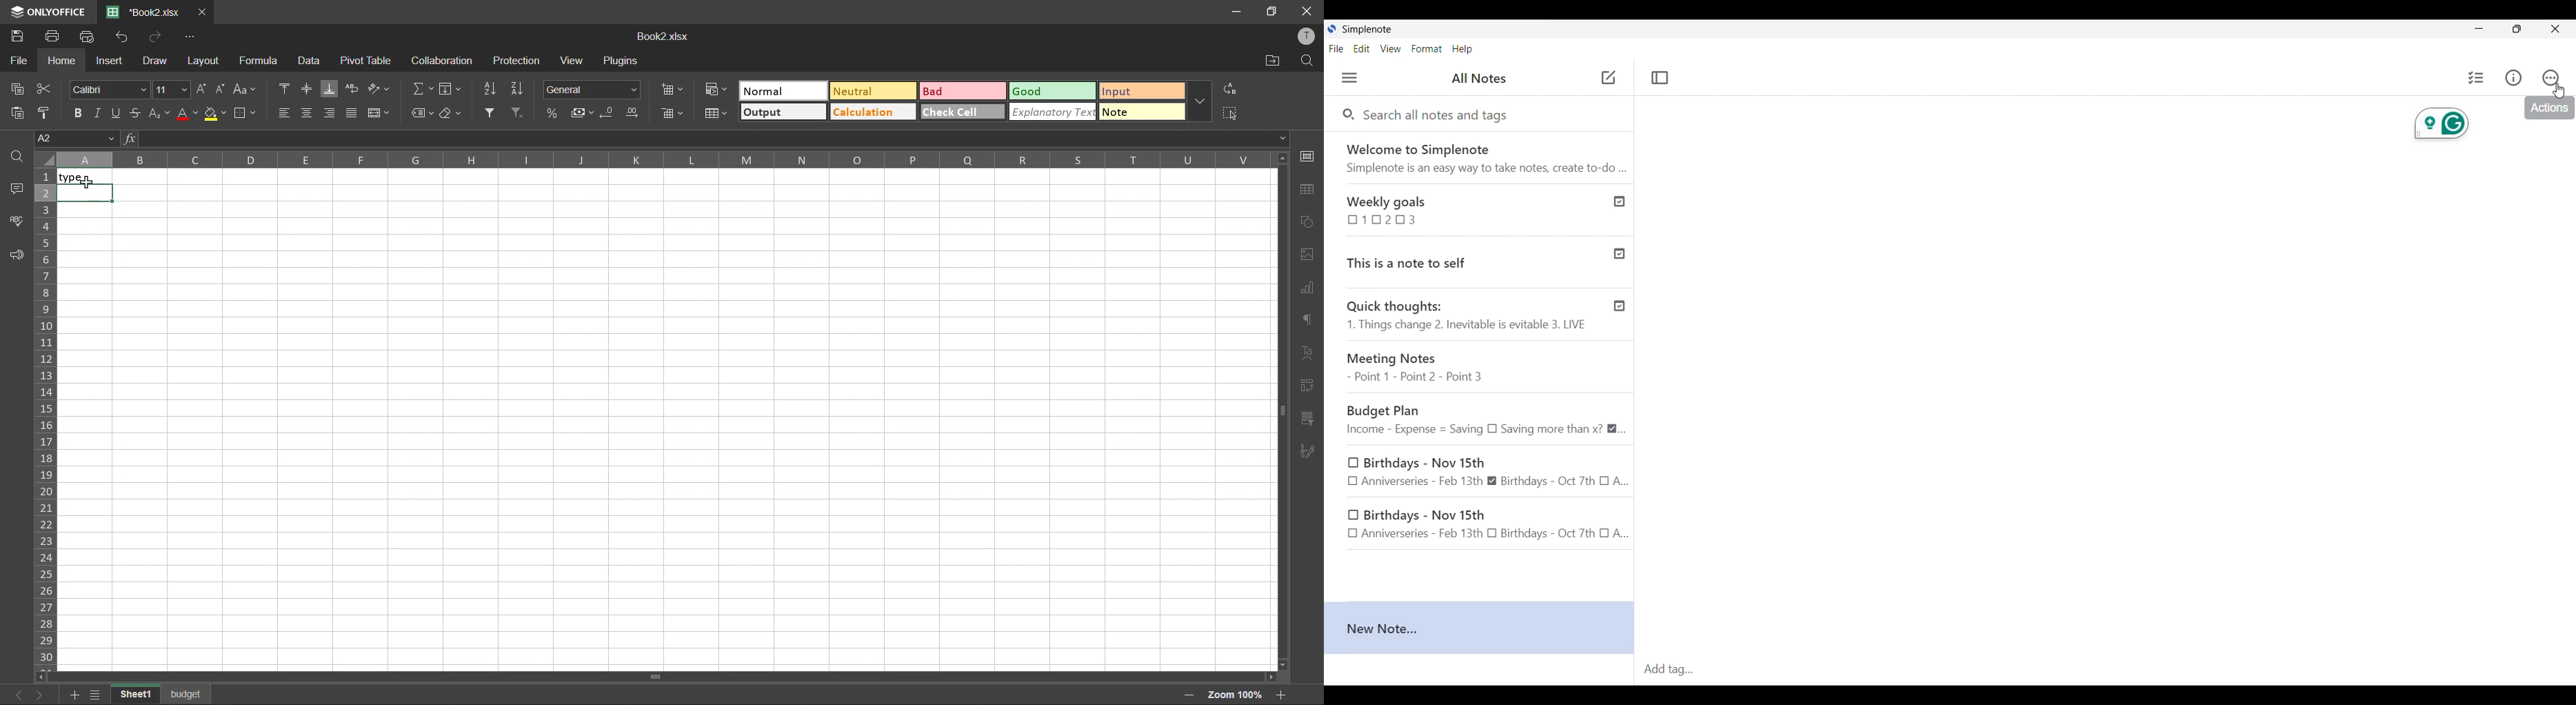 This screenshot has height=728, width=2576. What do you see at coordinates (2552, 77) in the screenshot?
I see `Actions` at bounding box center [2552, 77].